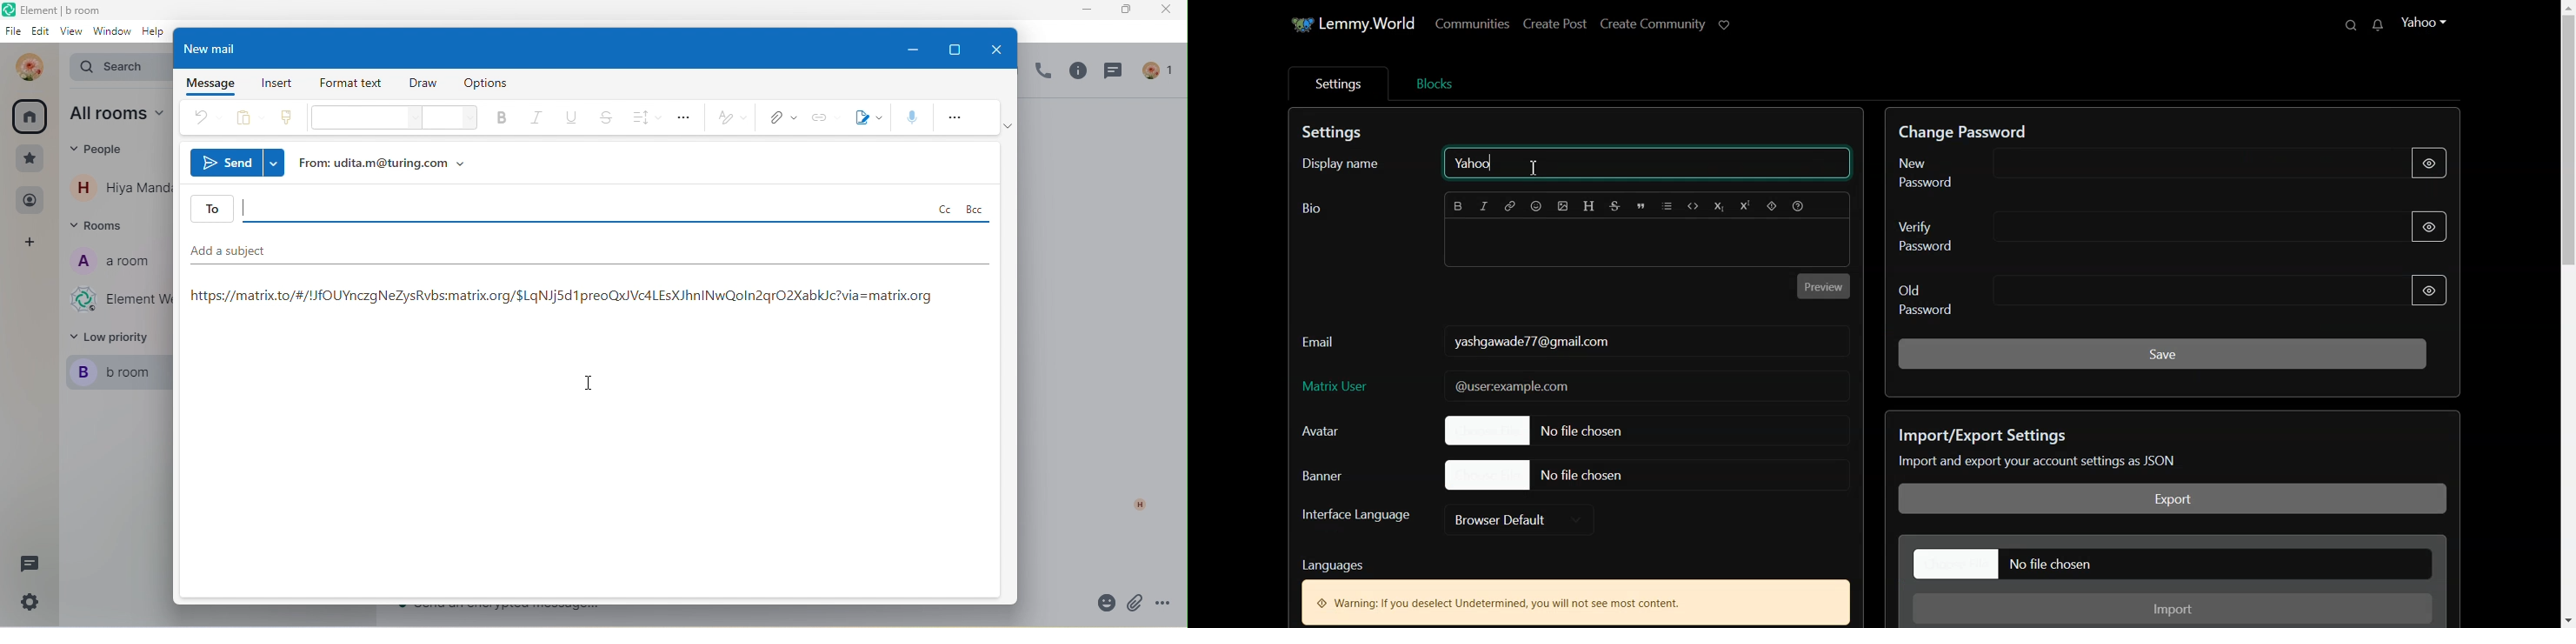 This screenshot has height=644, width=2576. Describe the element at coordinates (2117, 169) in the screenshot. I see `New Password` at that location.